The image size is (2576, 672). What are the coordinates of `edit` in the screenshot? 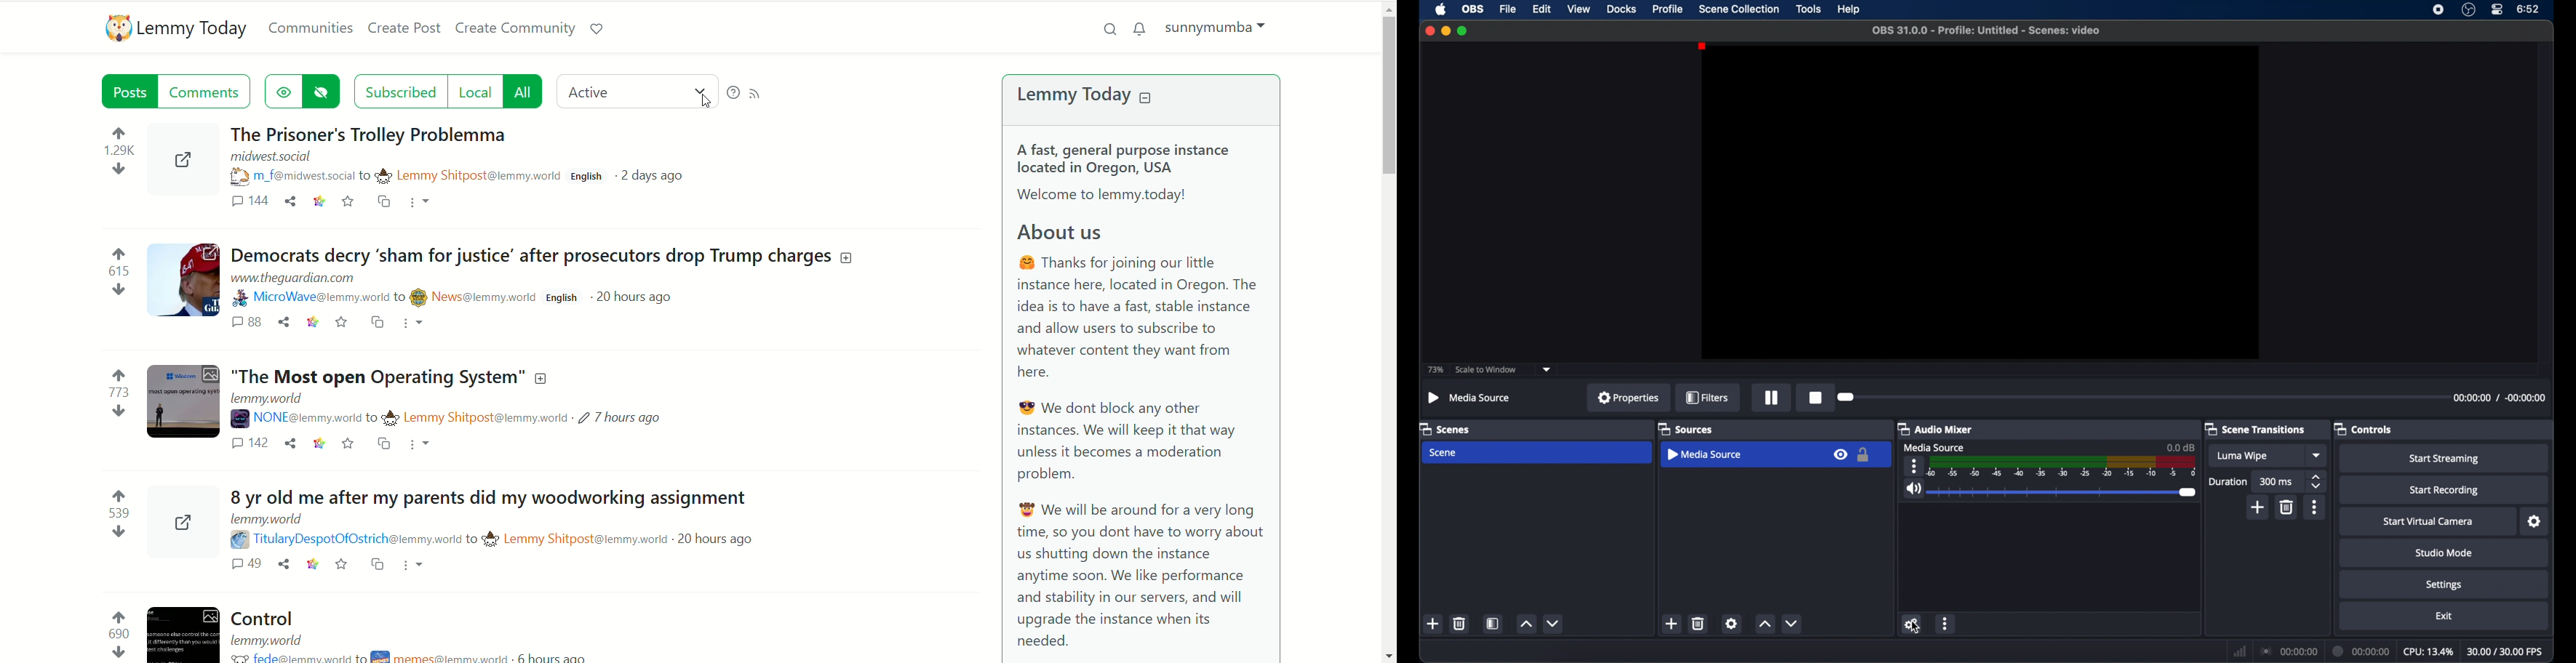 It's located at (1542, 9).